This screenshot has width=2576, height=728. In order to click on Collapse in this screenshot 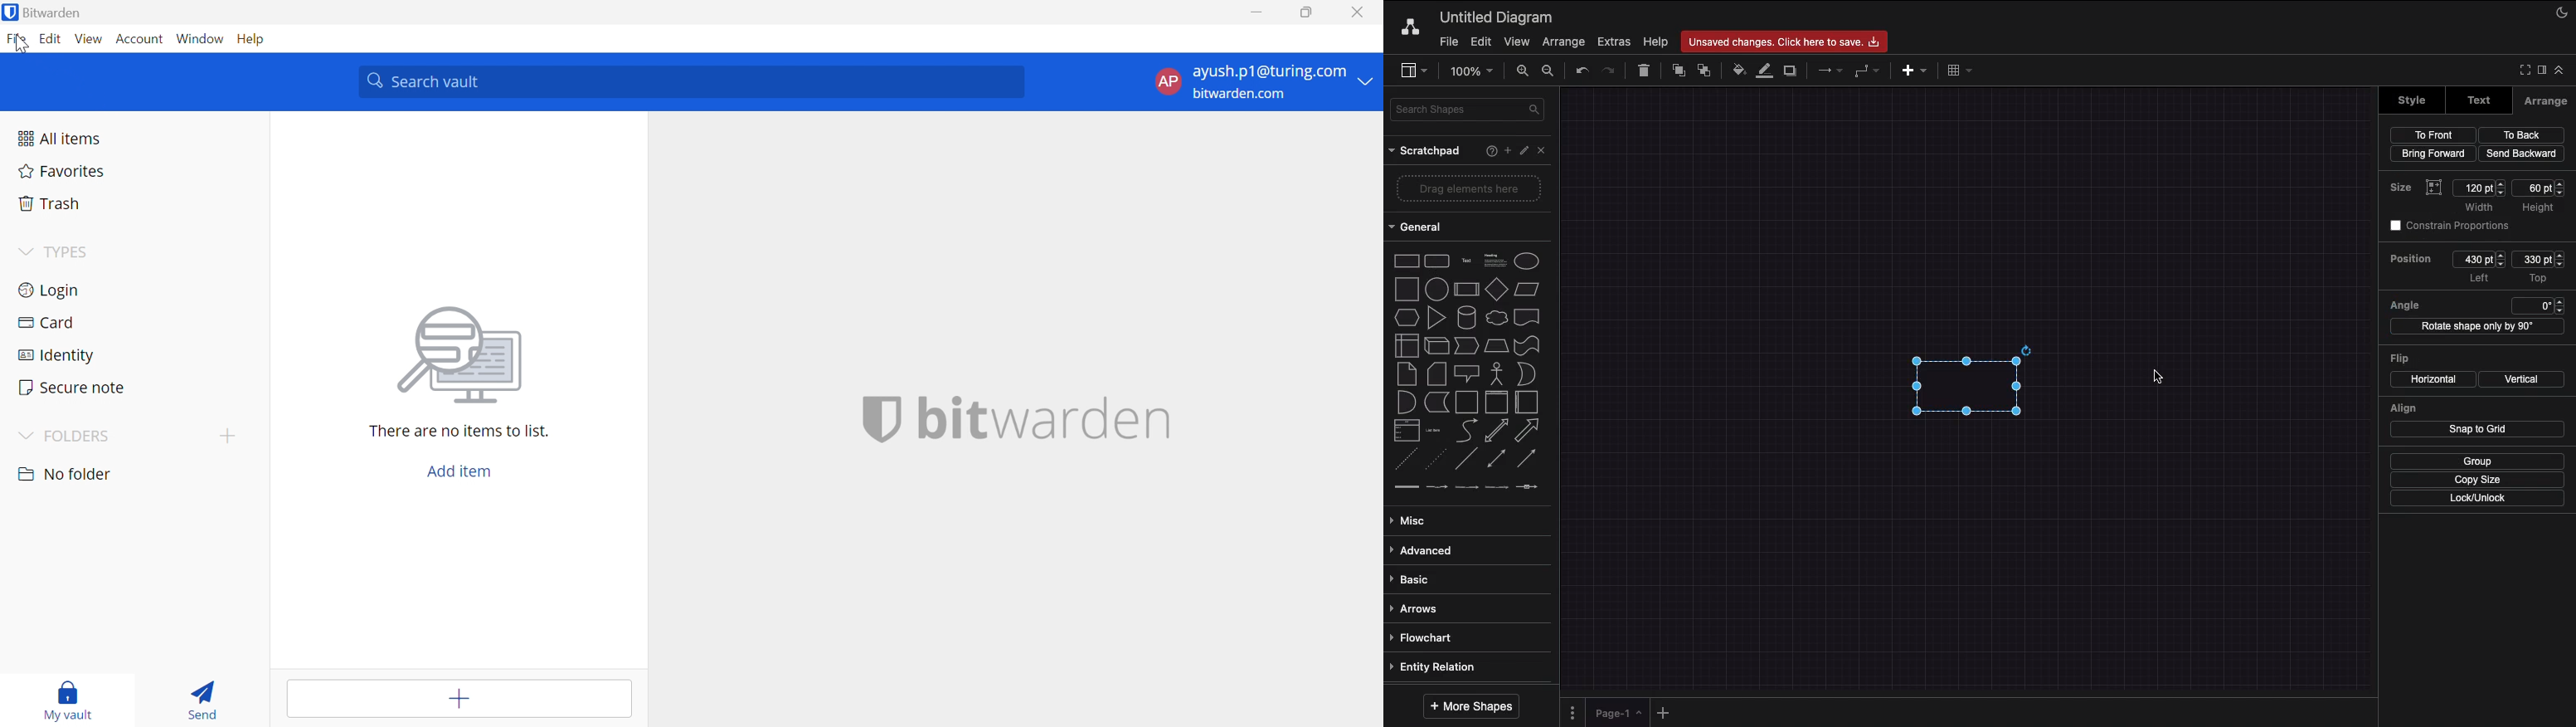, I will do `click(2560, 70)`.